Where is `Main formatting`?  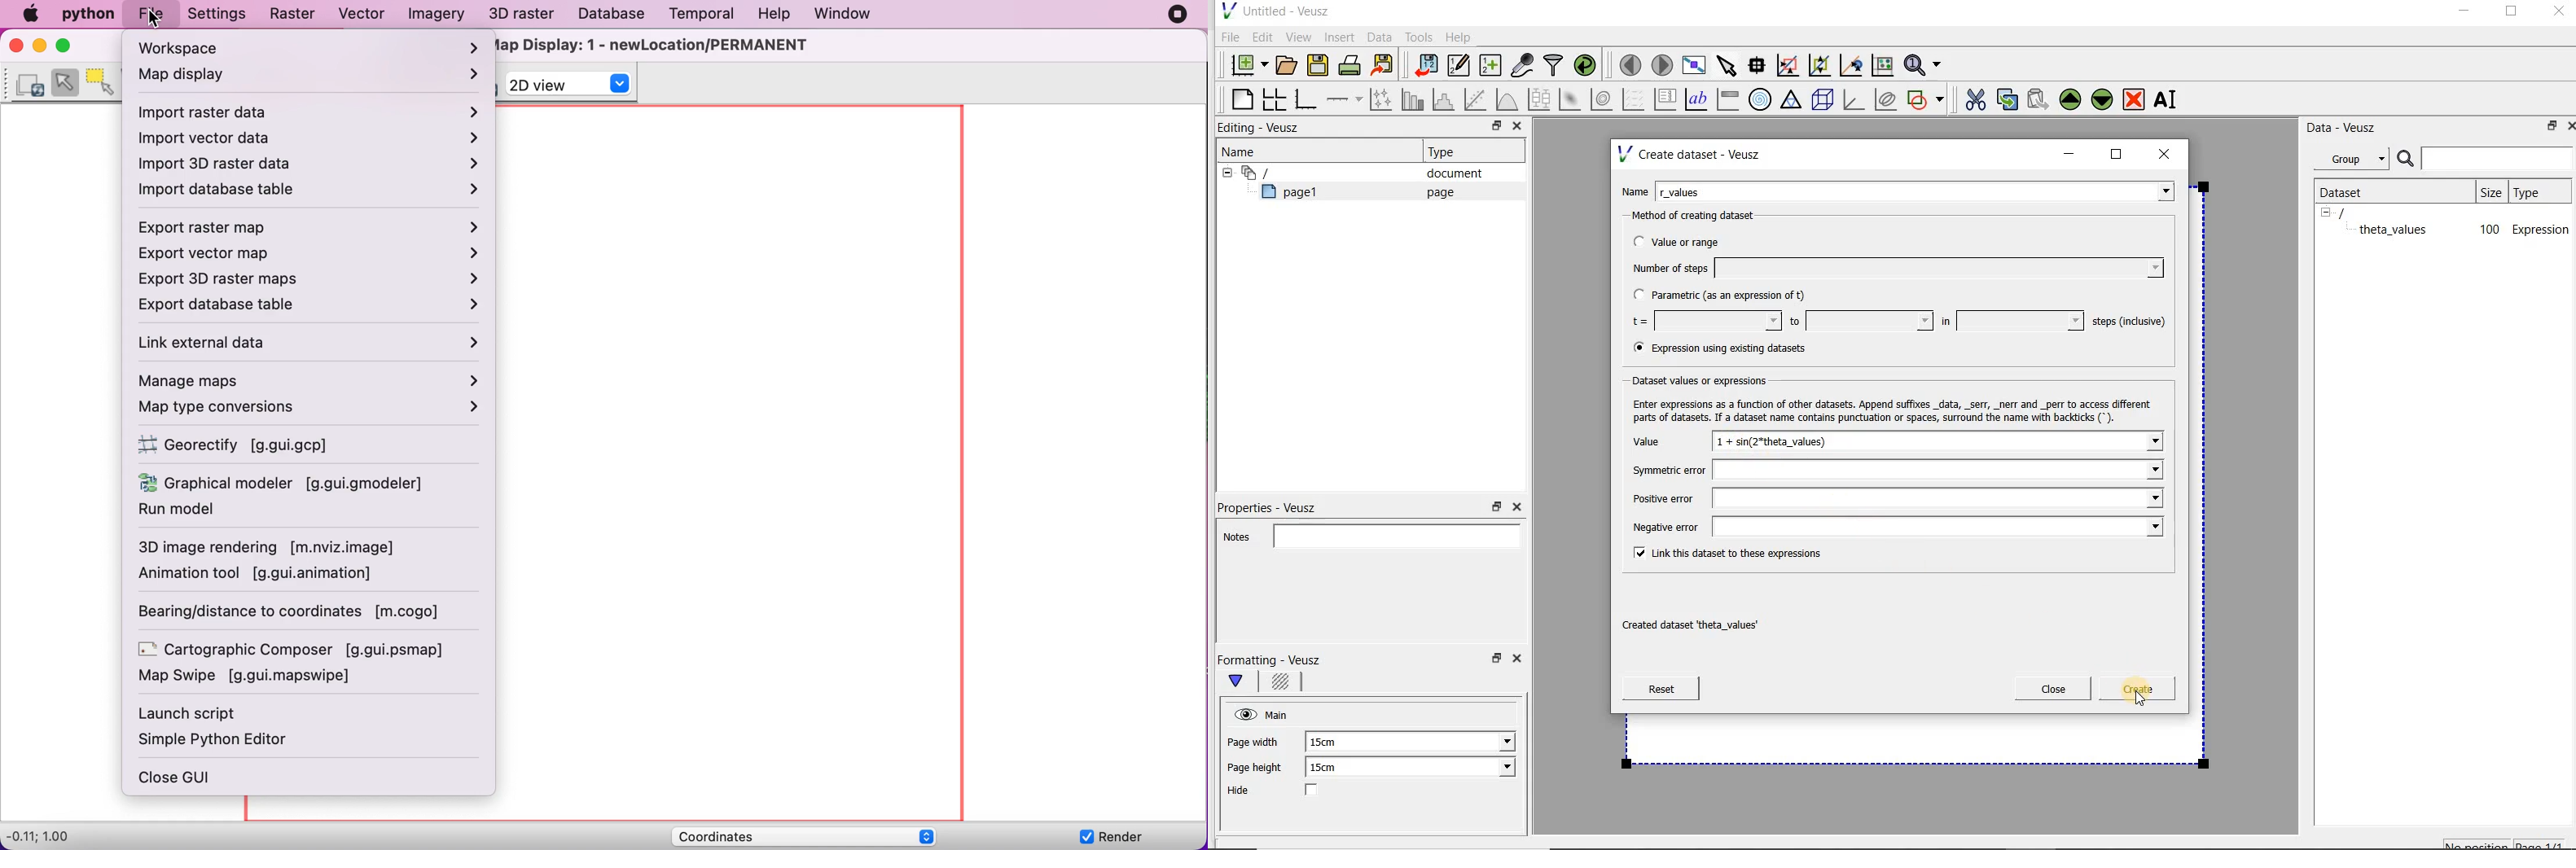 Main formatting is located at coordinates (1243, 682).